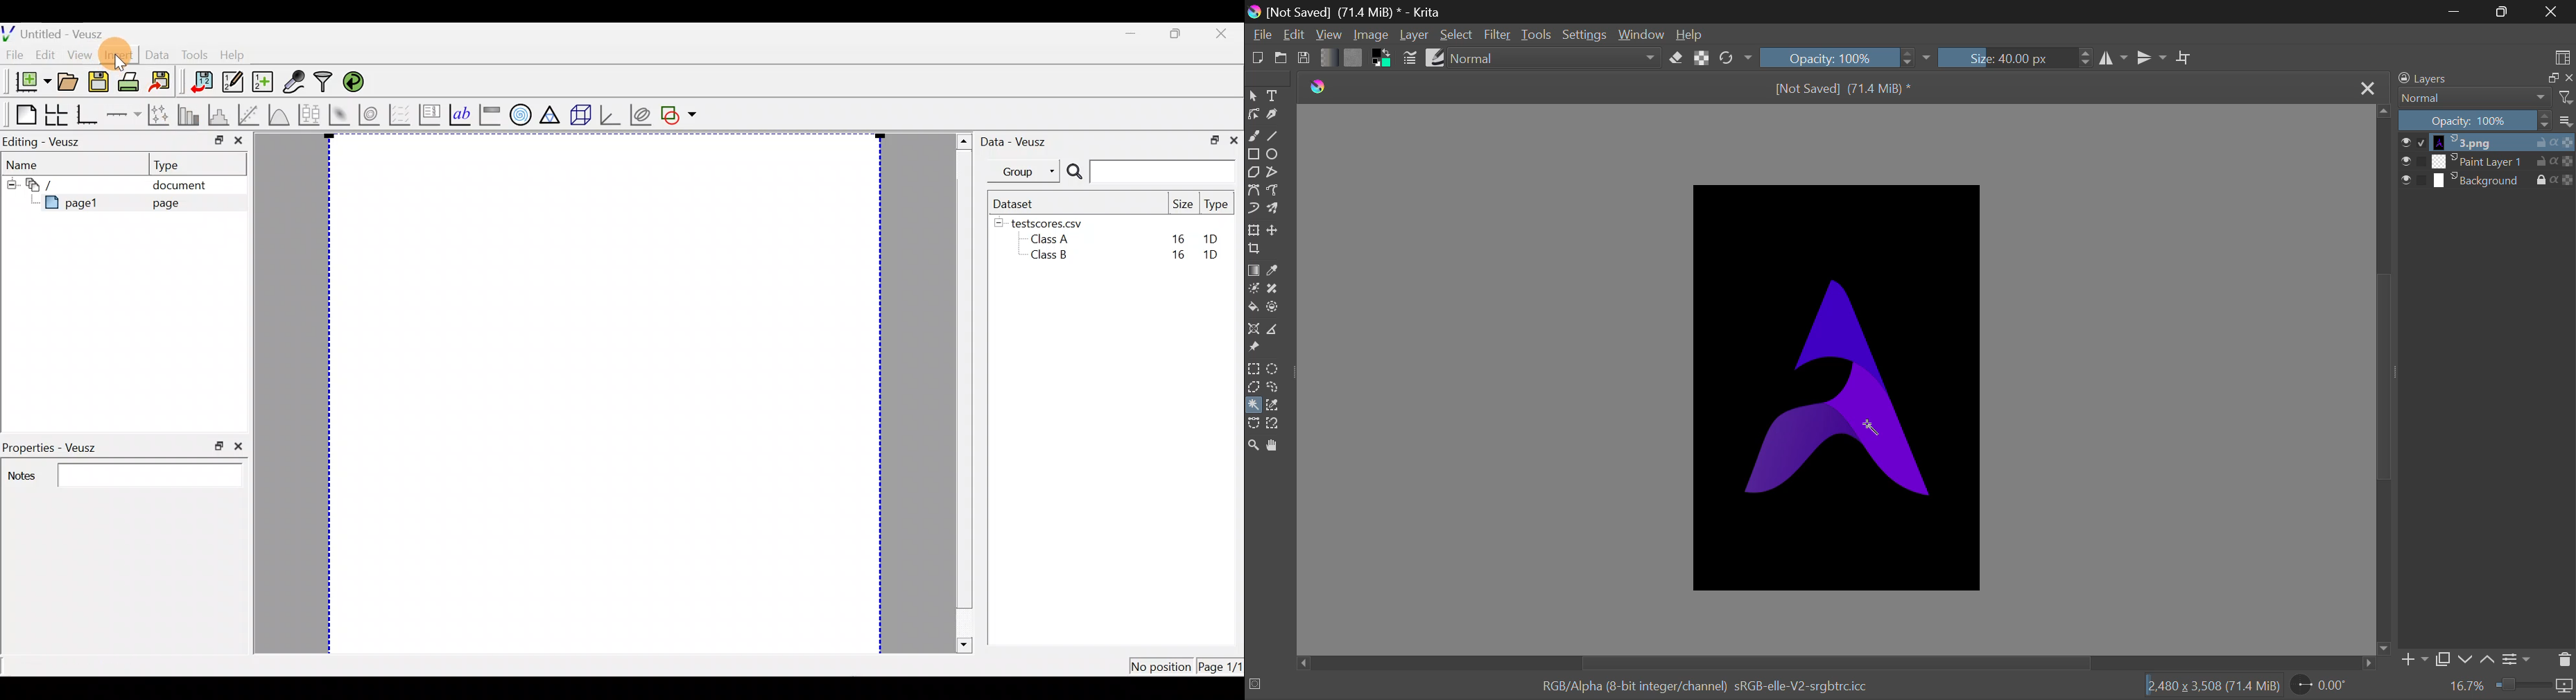 The height and width of the screenshot is (700, 2576). I want to click on [Not Saved] (71.4 MiB) *, so click(1846, 90).